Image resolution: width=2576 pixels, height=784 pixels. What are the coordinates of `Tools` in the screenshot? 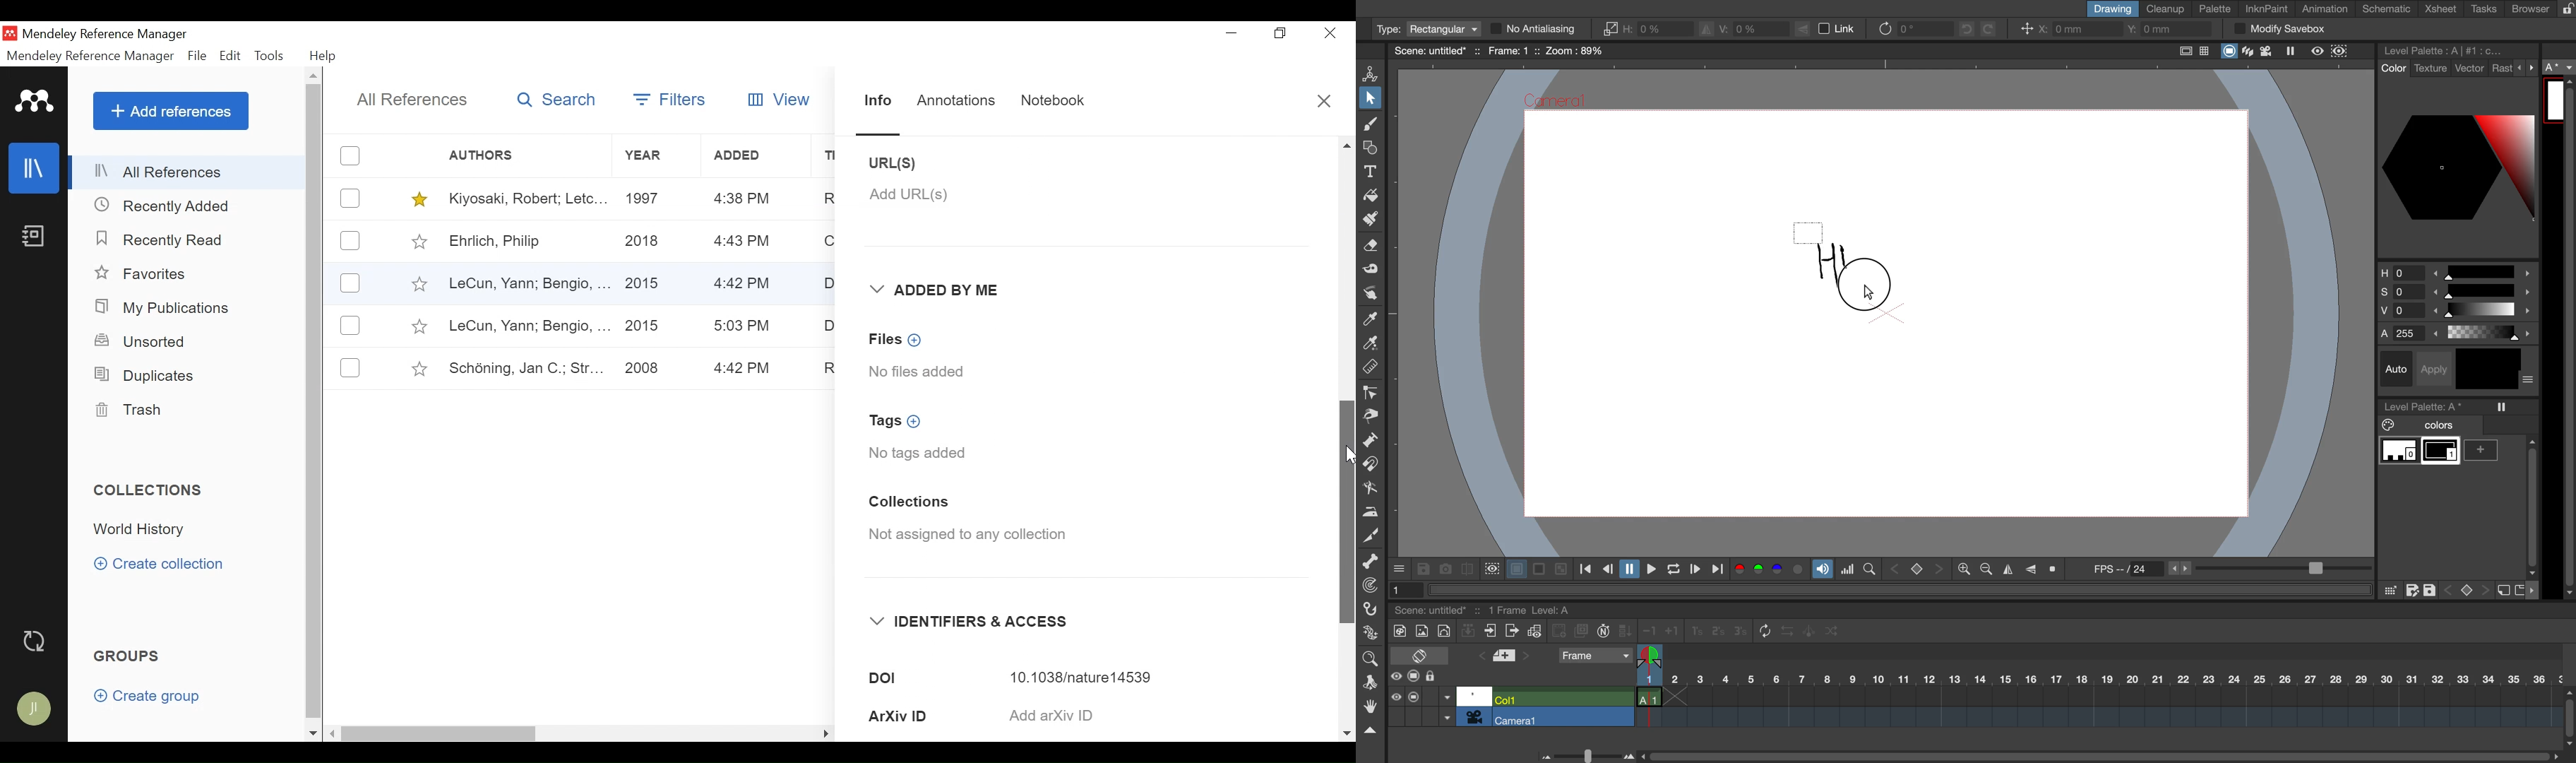 It's located at (273, 56).